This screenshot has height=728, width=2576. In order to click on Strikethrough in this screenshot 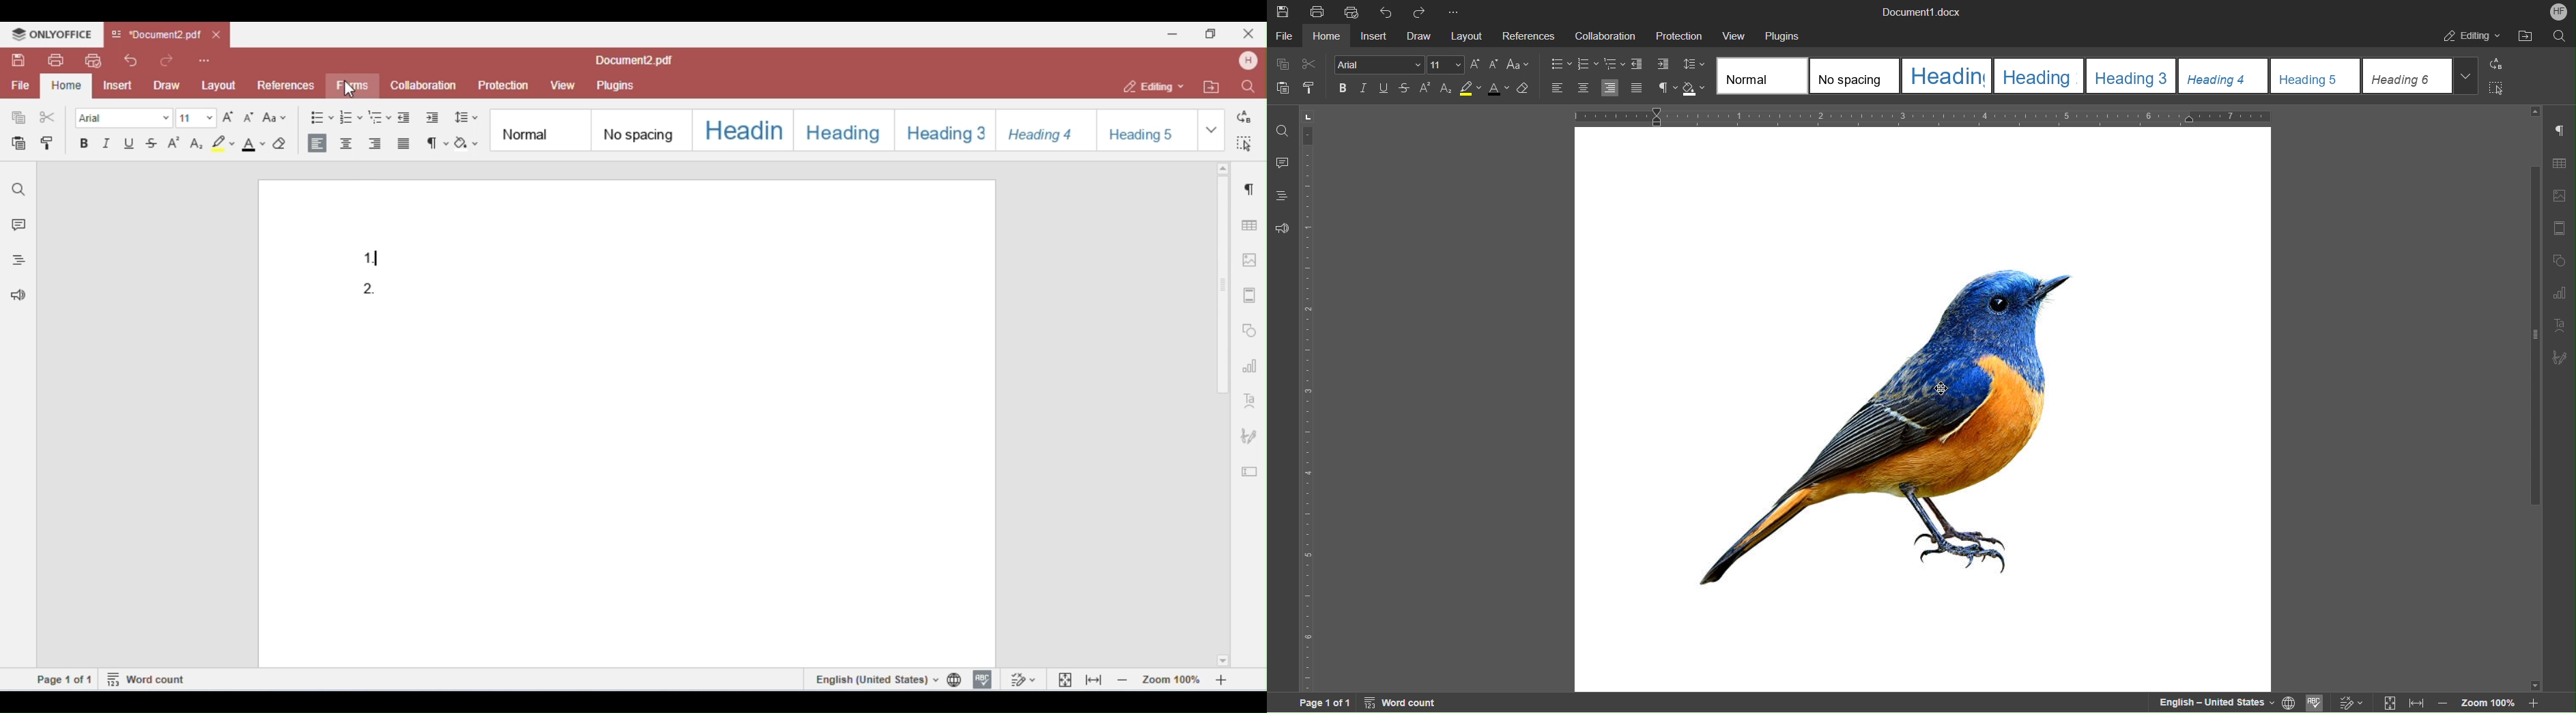, I will do `click(1403, 89)`.